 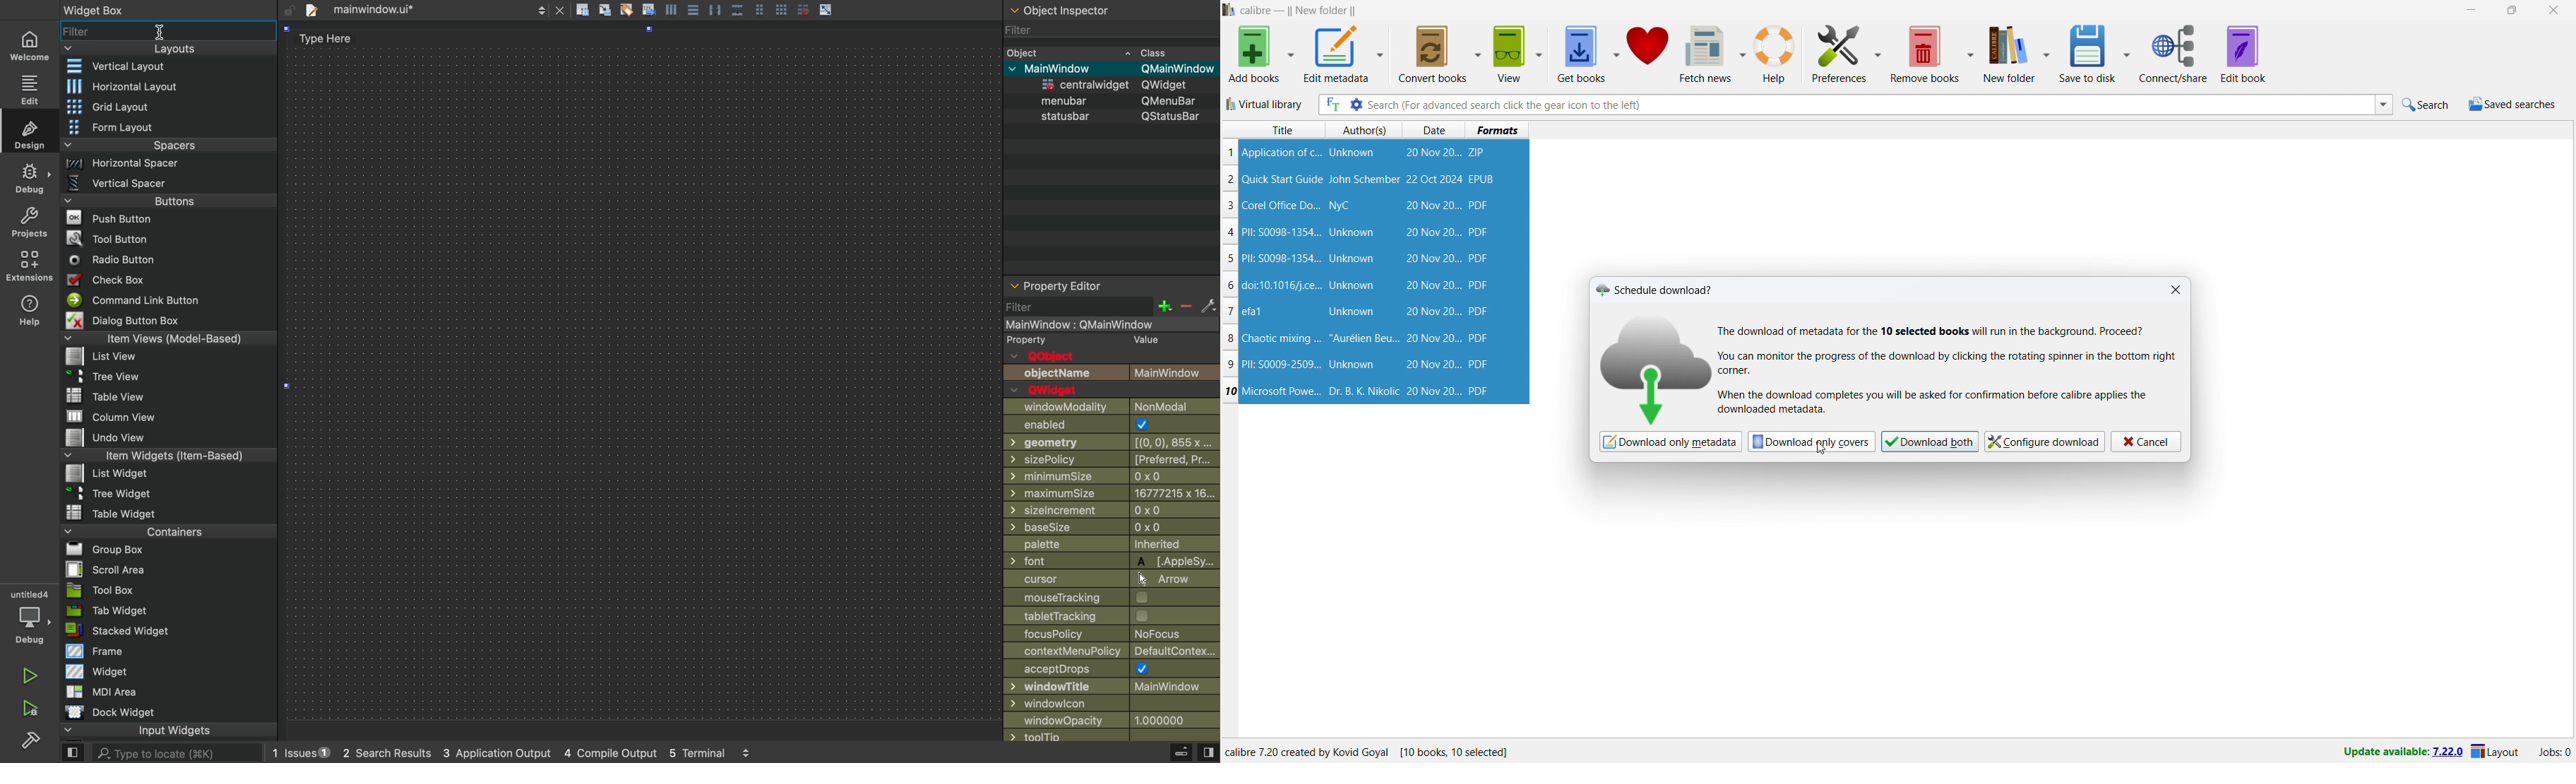 I want to click on efa1, so click(x=1253, y=312).